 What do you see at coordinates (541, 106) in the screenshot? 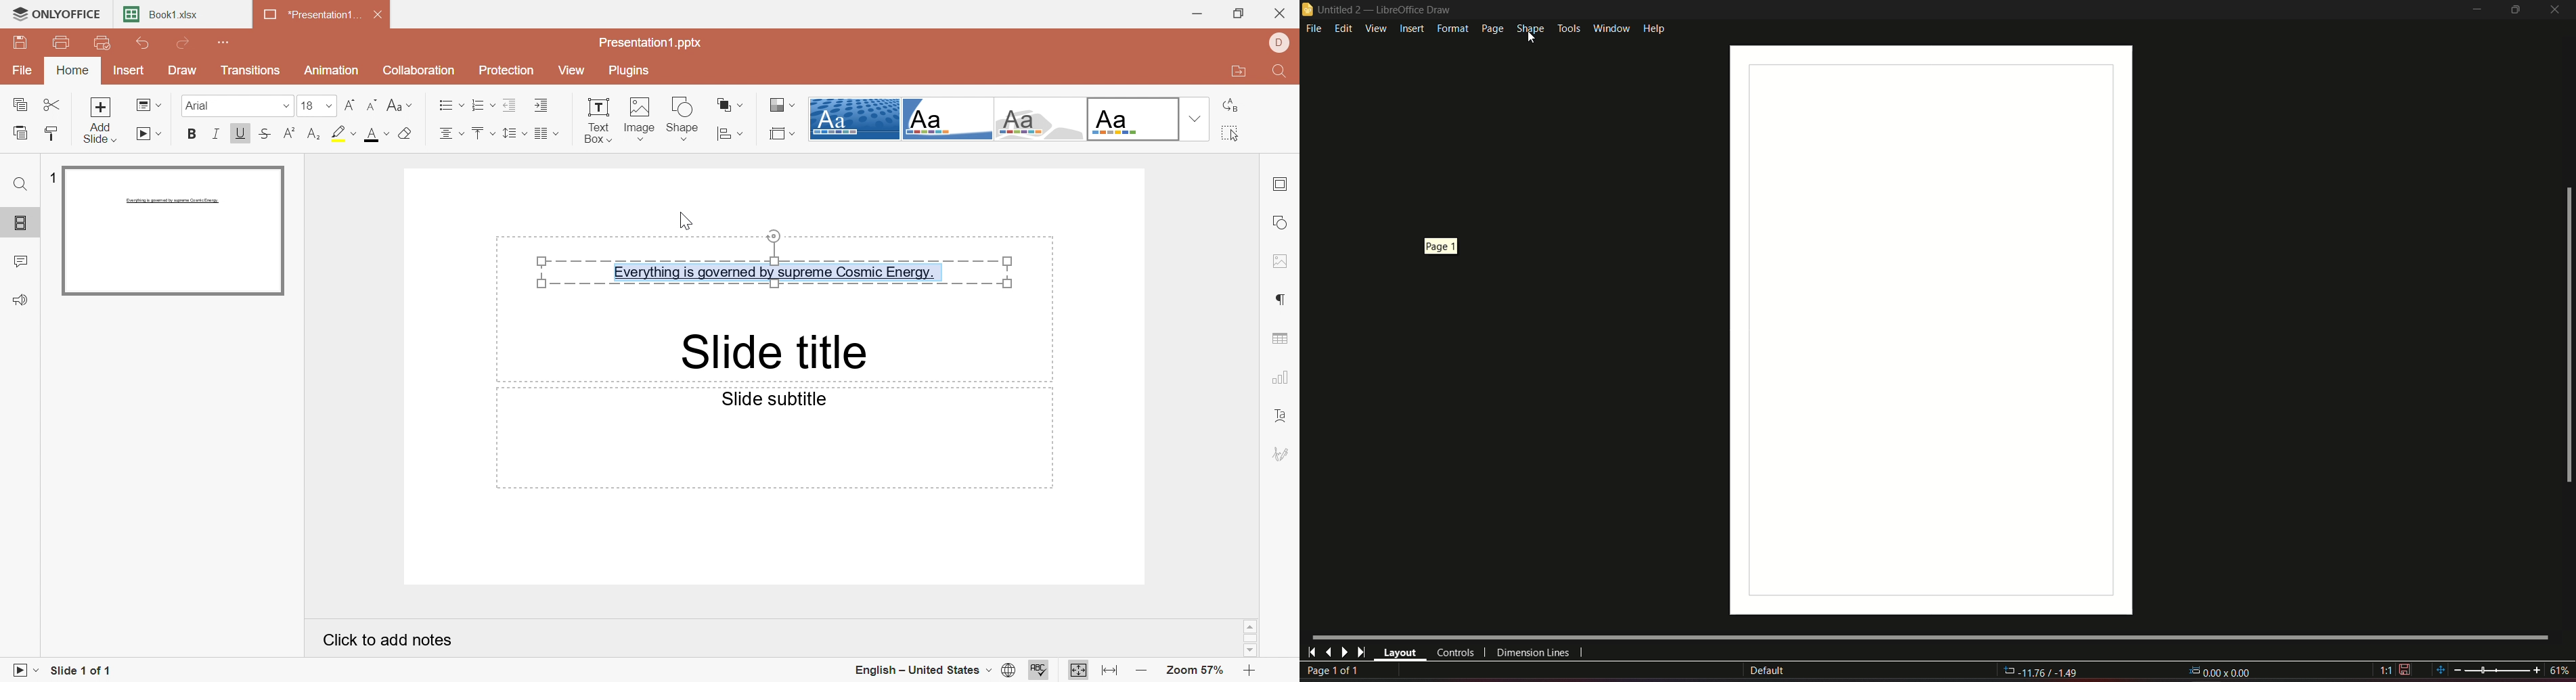
I see `Increase Indent` at bounding box center [541, 106].